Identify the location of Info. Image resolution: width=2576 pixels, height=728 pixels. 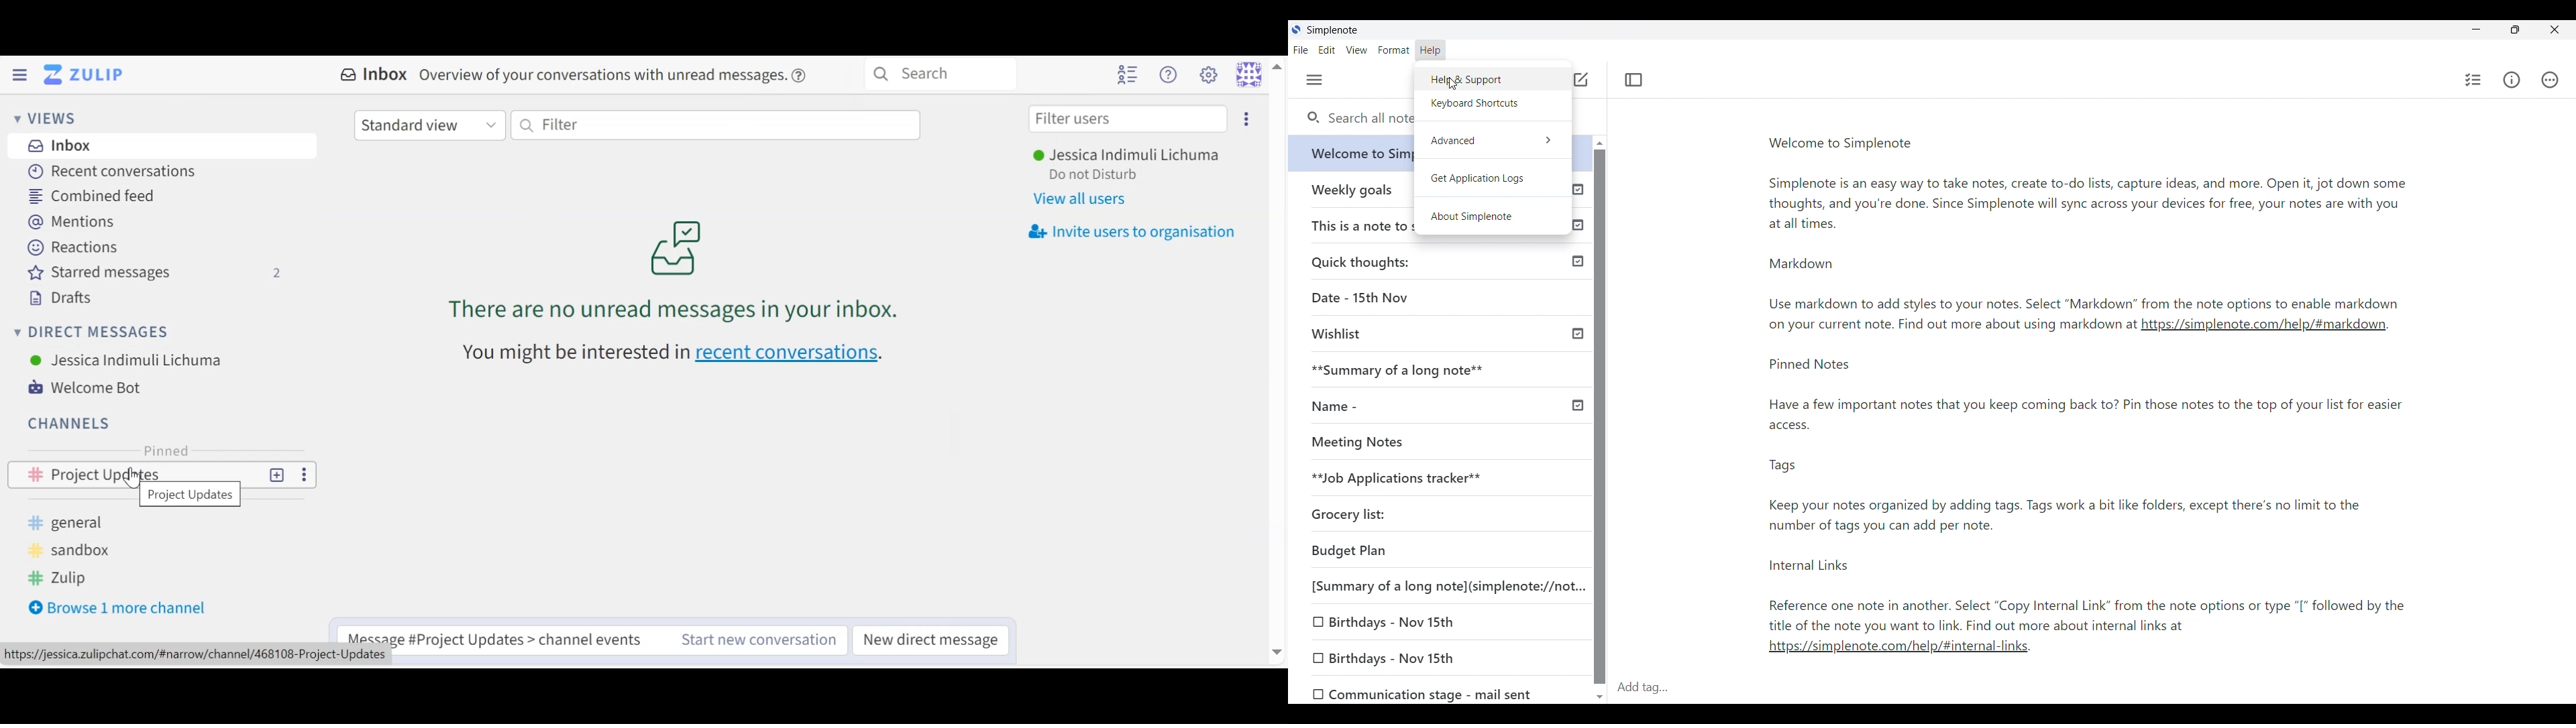
(2512, 79).